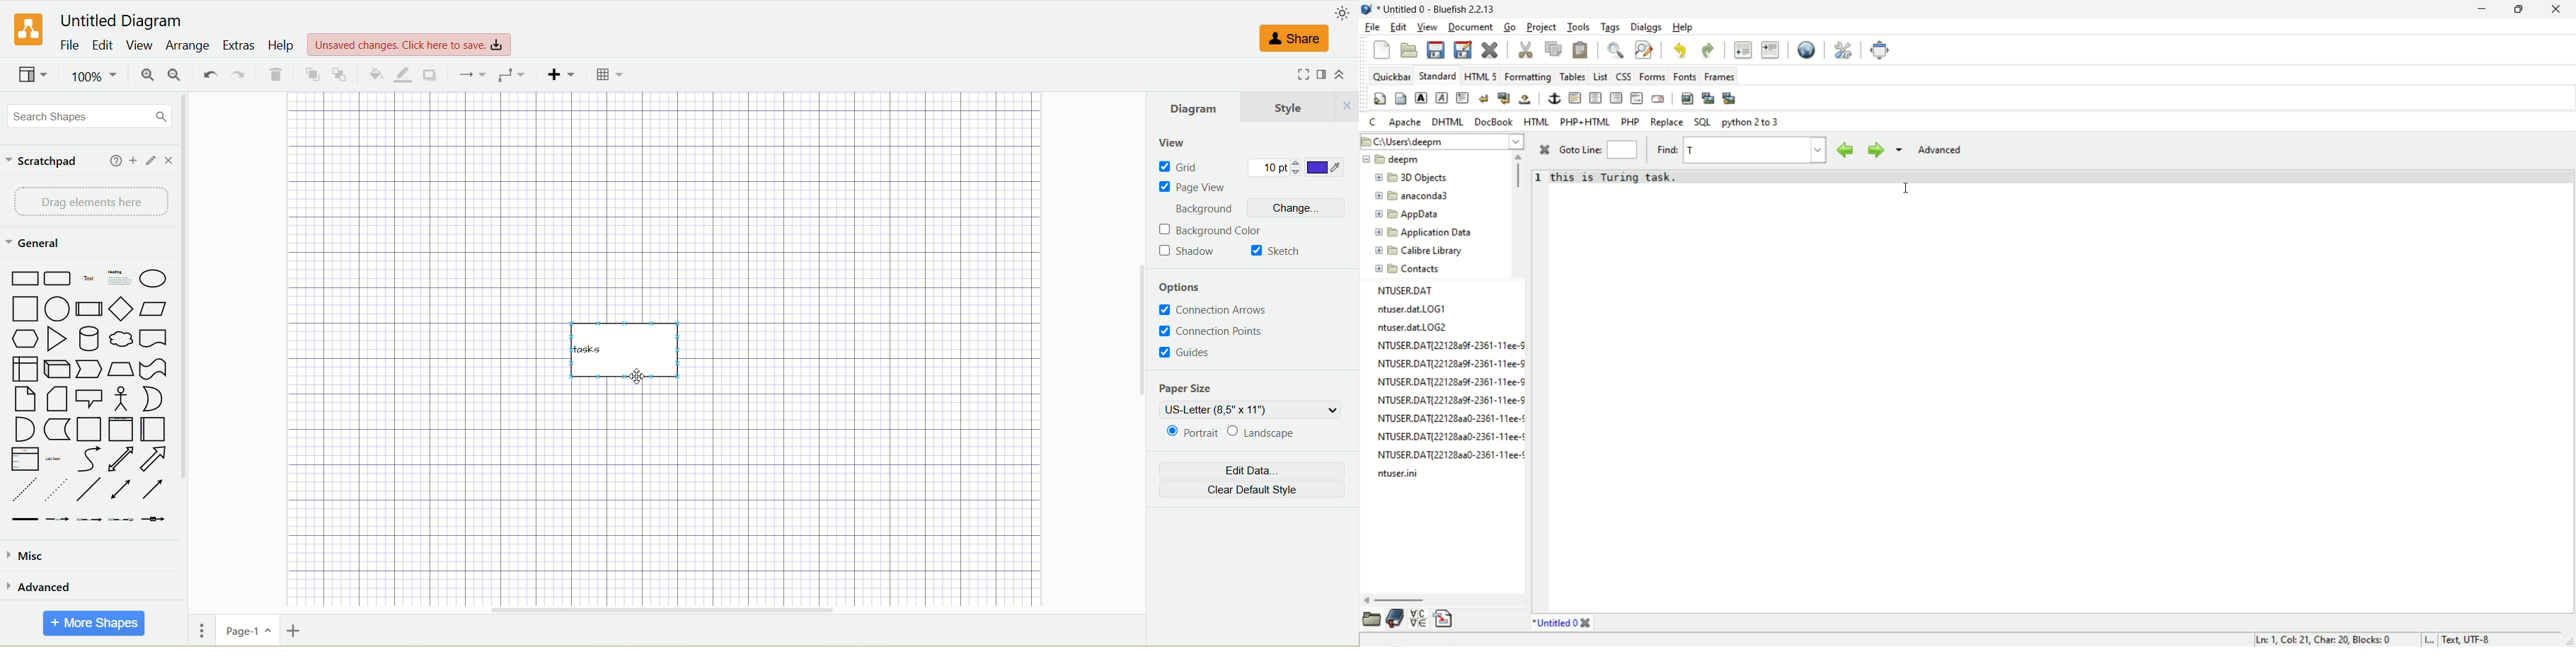  I want to click on redo, so click(239, 74).